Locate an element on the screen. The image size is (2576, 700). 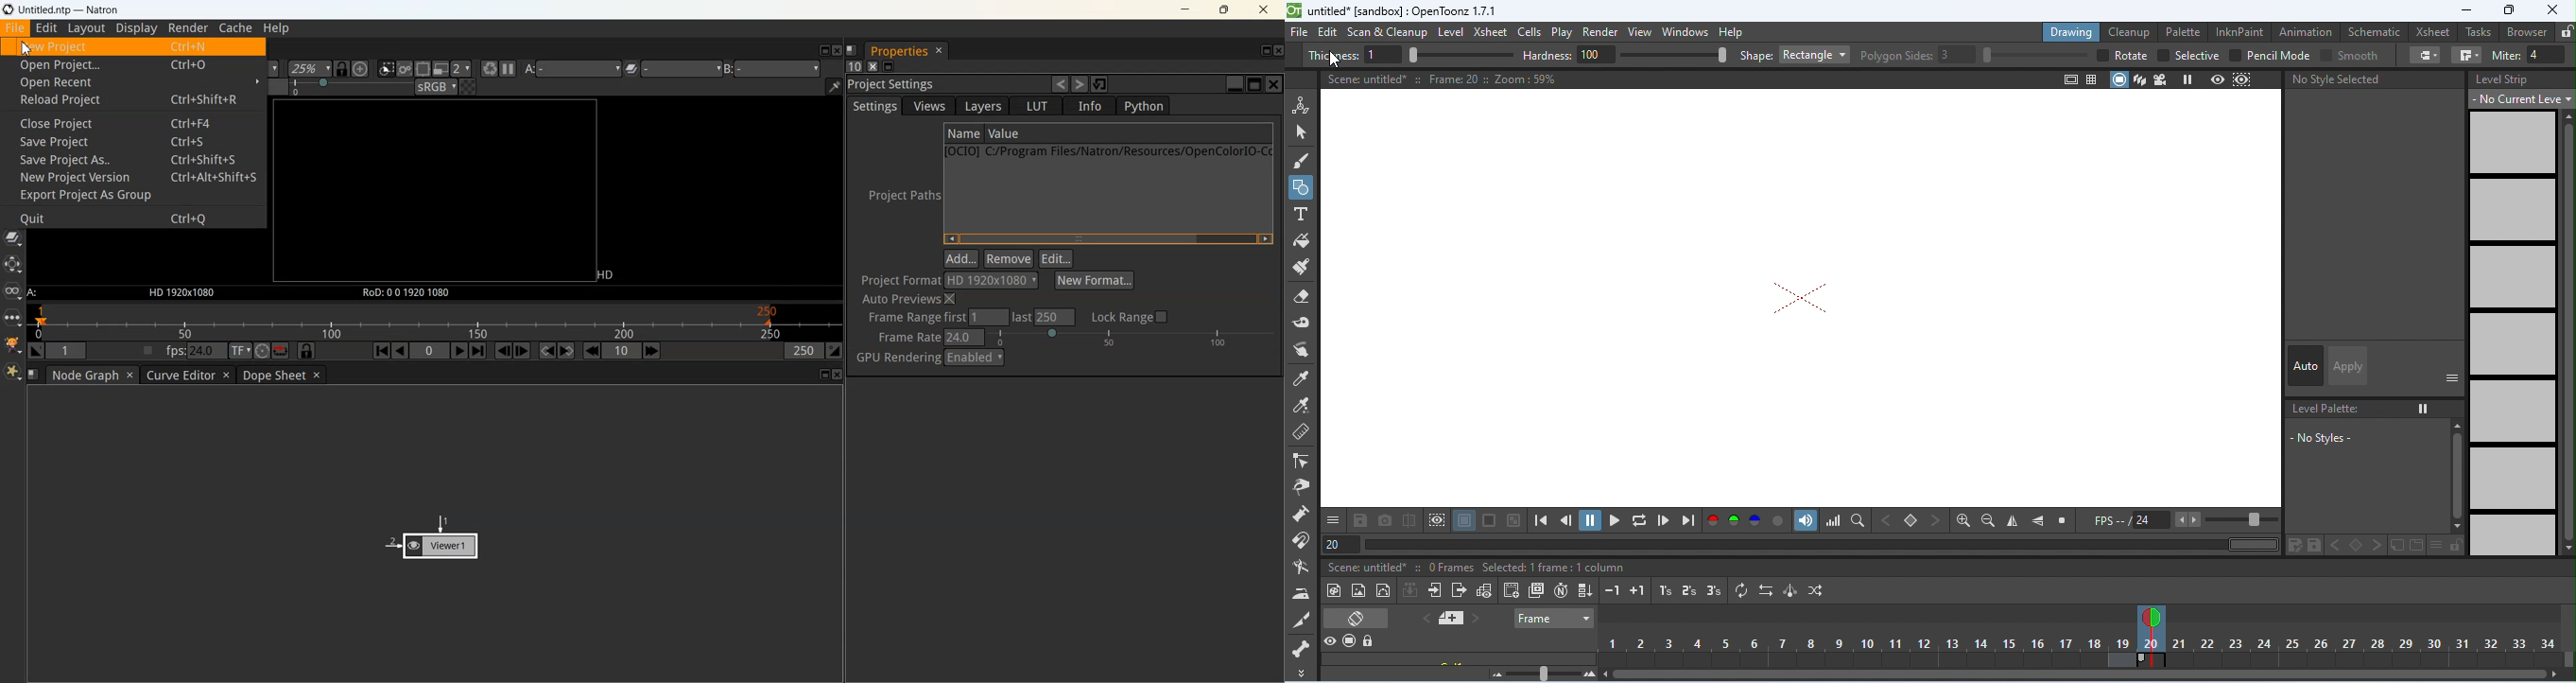
add new memo is located at coordinates (1452, 618).